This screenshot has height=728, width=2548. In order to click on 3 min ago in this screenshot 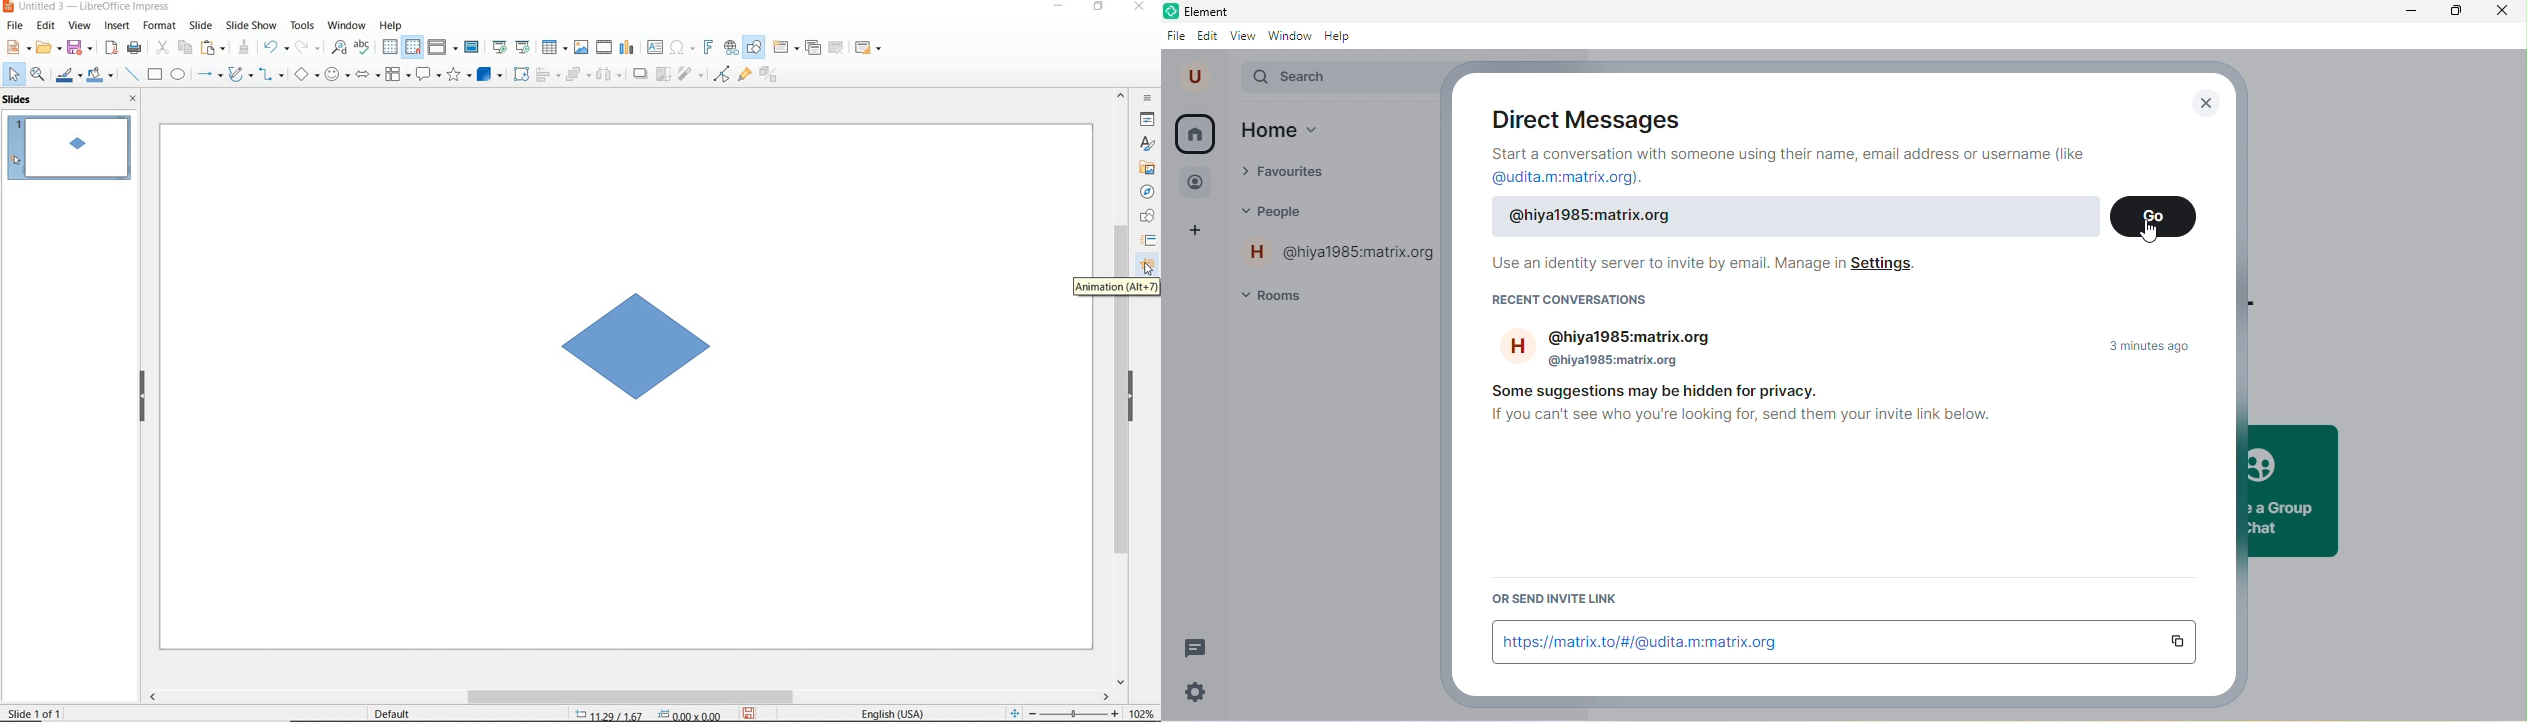, I will do `click(2153, 345)`.